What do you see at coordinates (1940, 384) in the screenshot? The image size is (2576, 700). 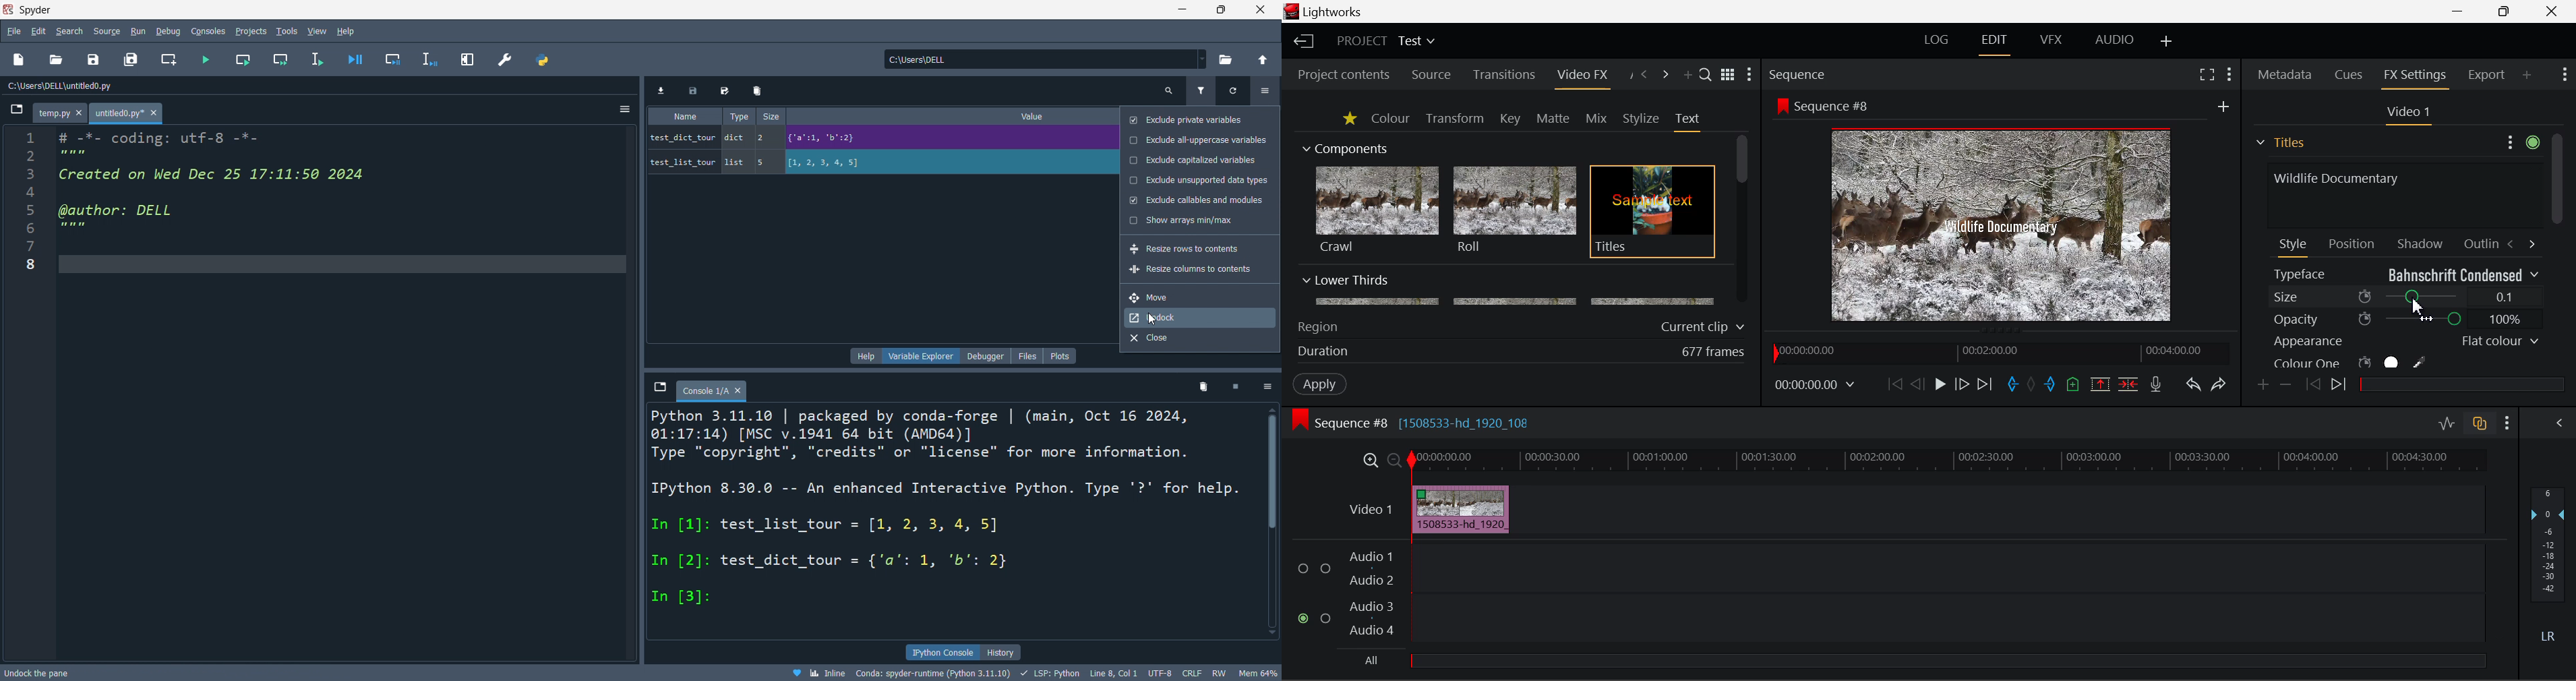 I see `Play` at bounding box center [1940, 384].